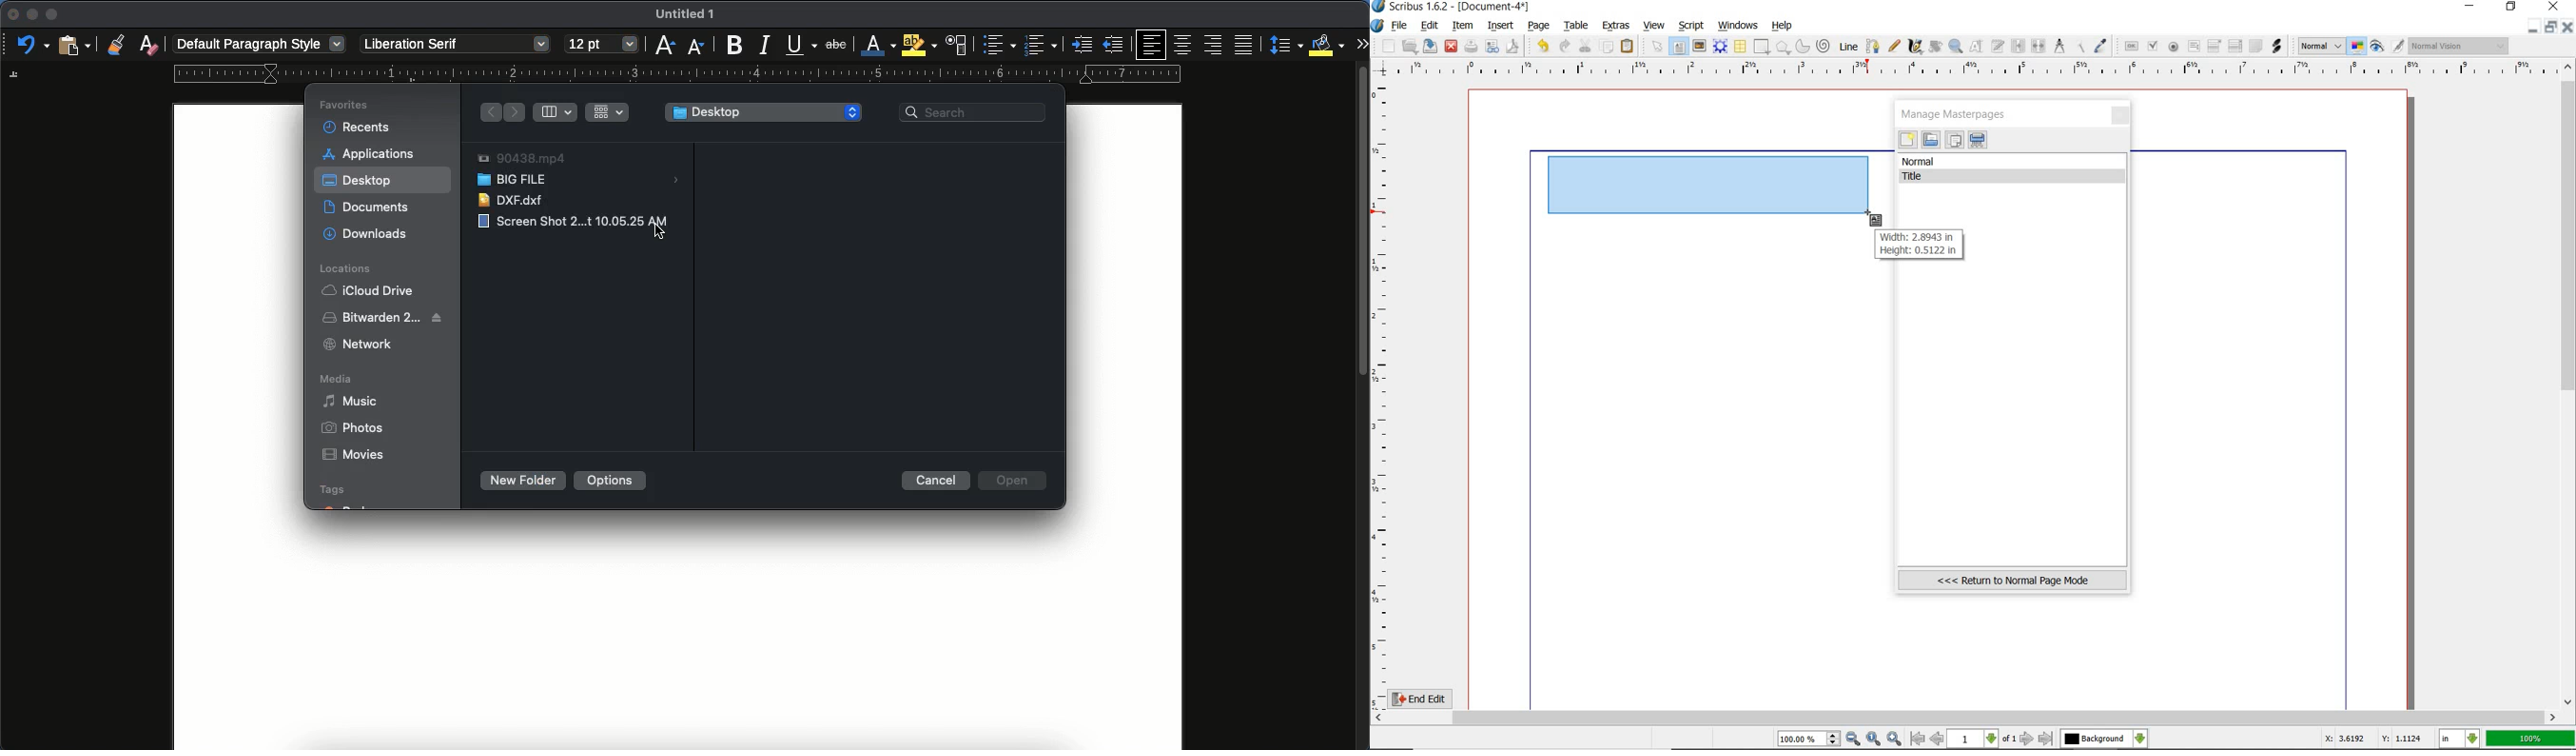 This screenshot has width=2576, height=756. What do you see at coordinates (352, 456) in the screenshot?
I see `movies` at bounding box center [352, 456].